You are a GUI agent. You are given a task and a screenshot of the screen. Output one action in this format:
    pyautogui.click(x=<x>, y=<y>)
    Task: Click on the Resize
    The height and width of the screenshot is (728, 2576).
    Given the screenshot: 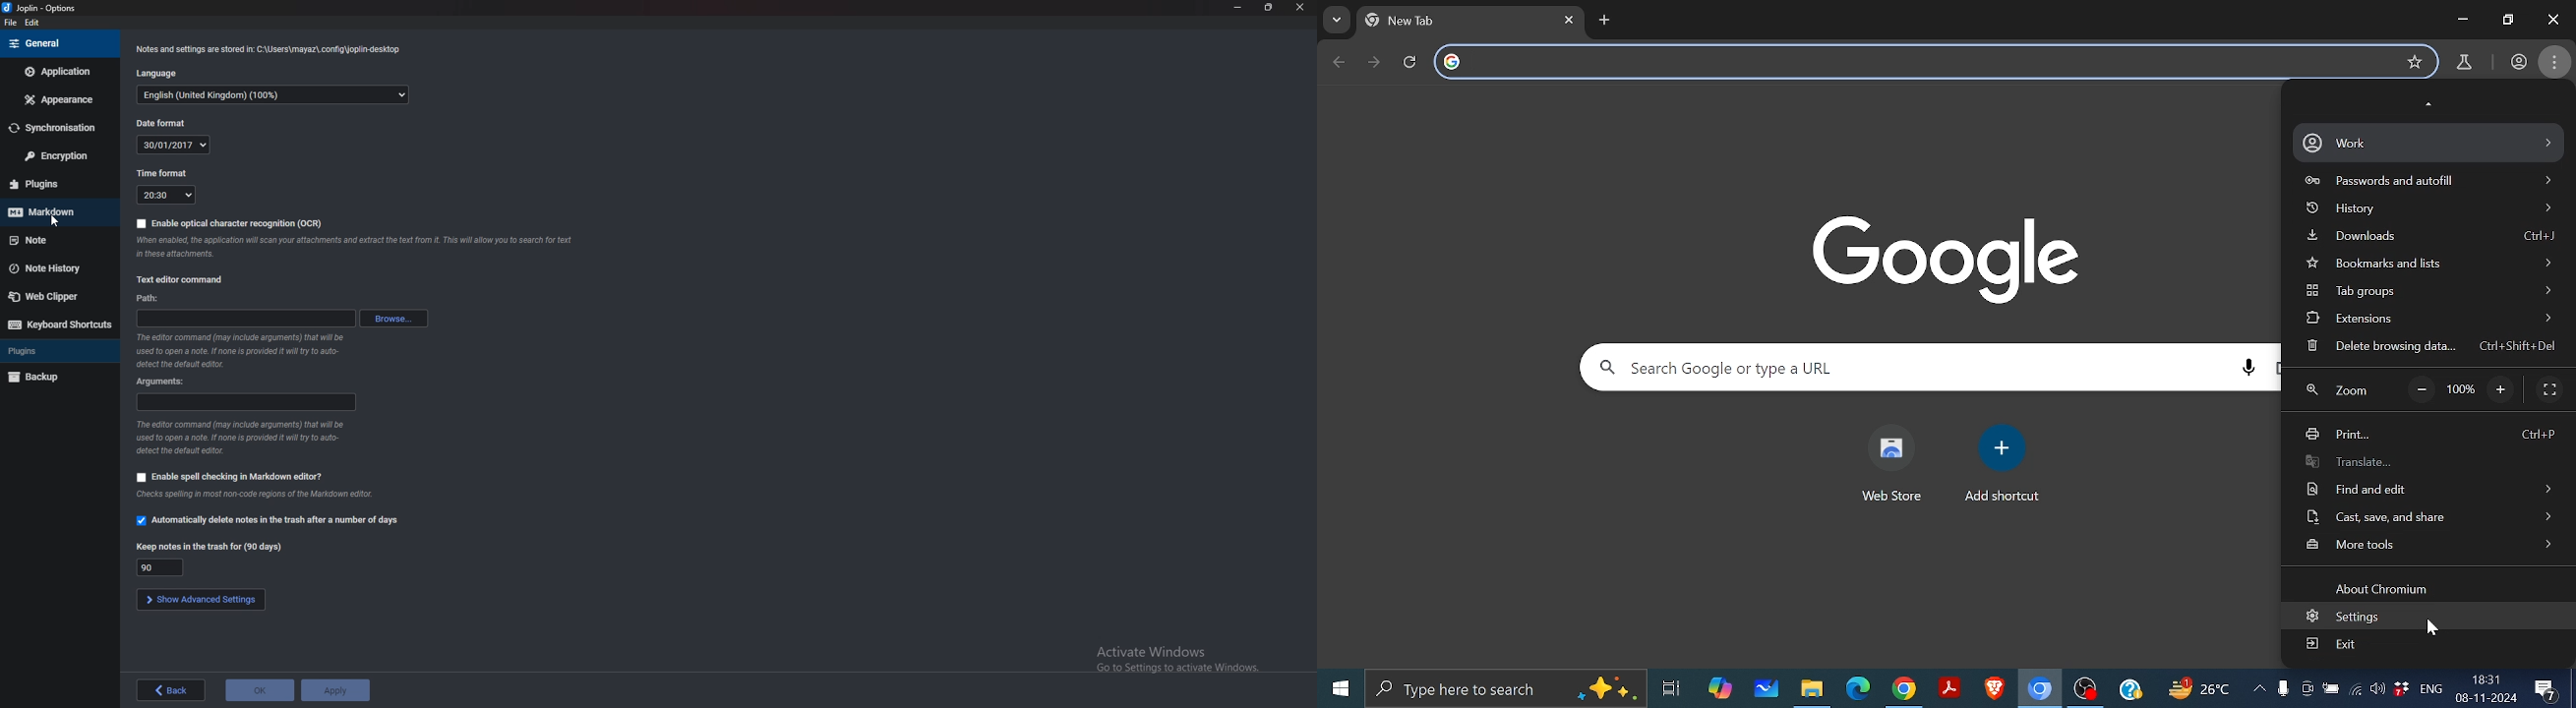 What is the action you would take?
    pyautogui.click(x=1268, y=8)
    